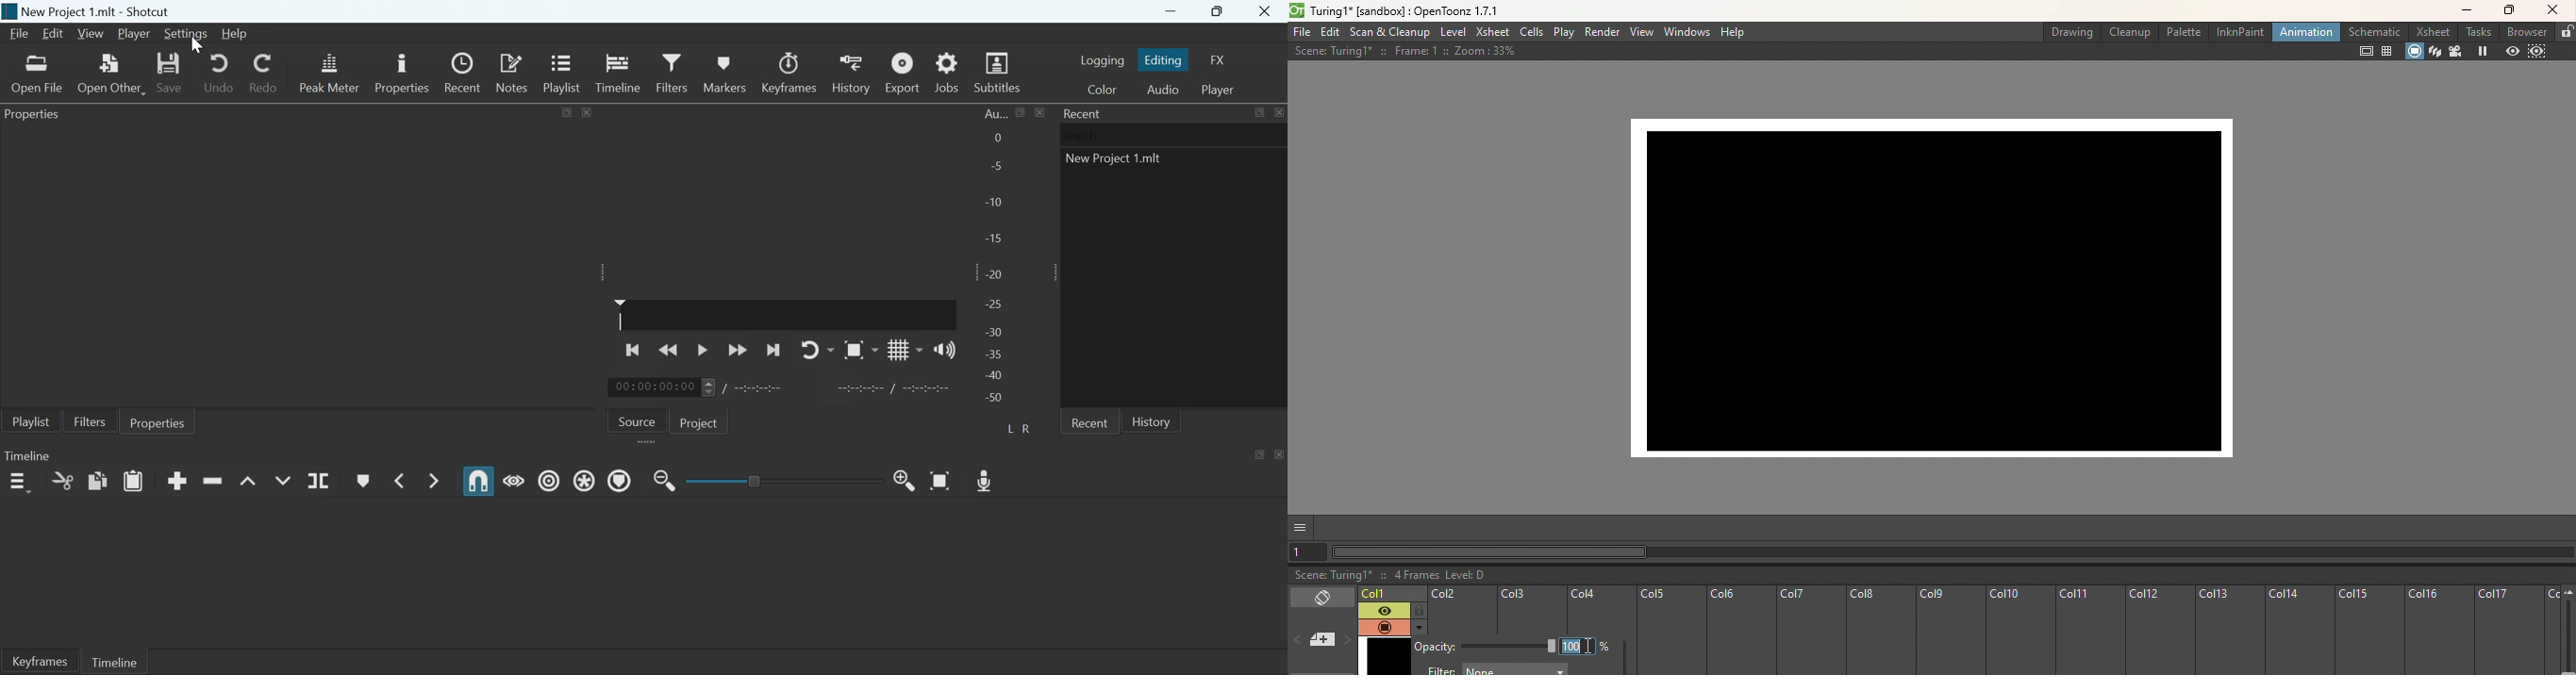 The height and width of the screenshot is (700, 2576). What do you see at coordinates (36, 116) in the screenshot?
I see `Properties` at bounding box center [36, 116].